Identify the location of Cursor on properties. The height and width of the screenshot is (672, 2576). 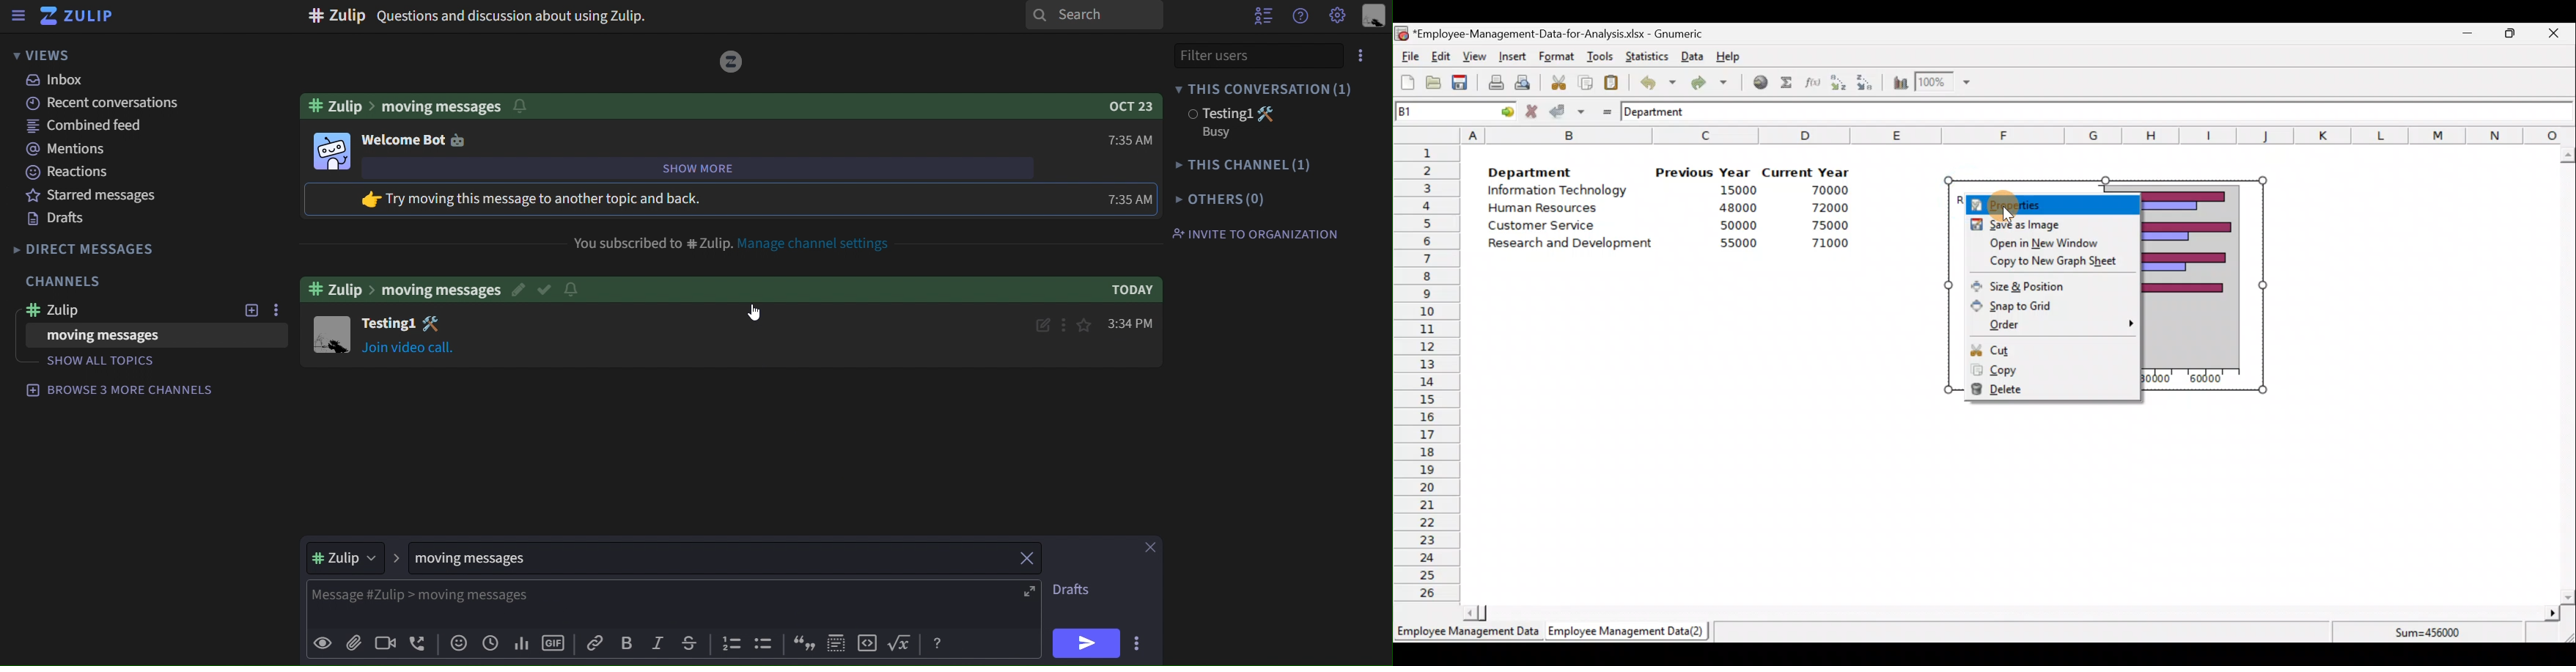
(2011, 199).